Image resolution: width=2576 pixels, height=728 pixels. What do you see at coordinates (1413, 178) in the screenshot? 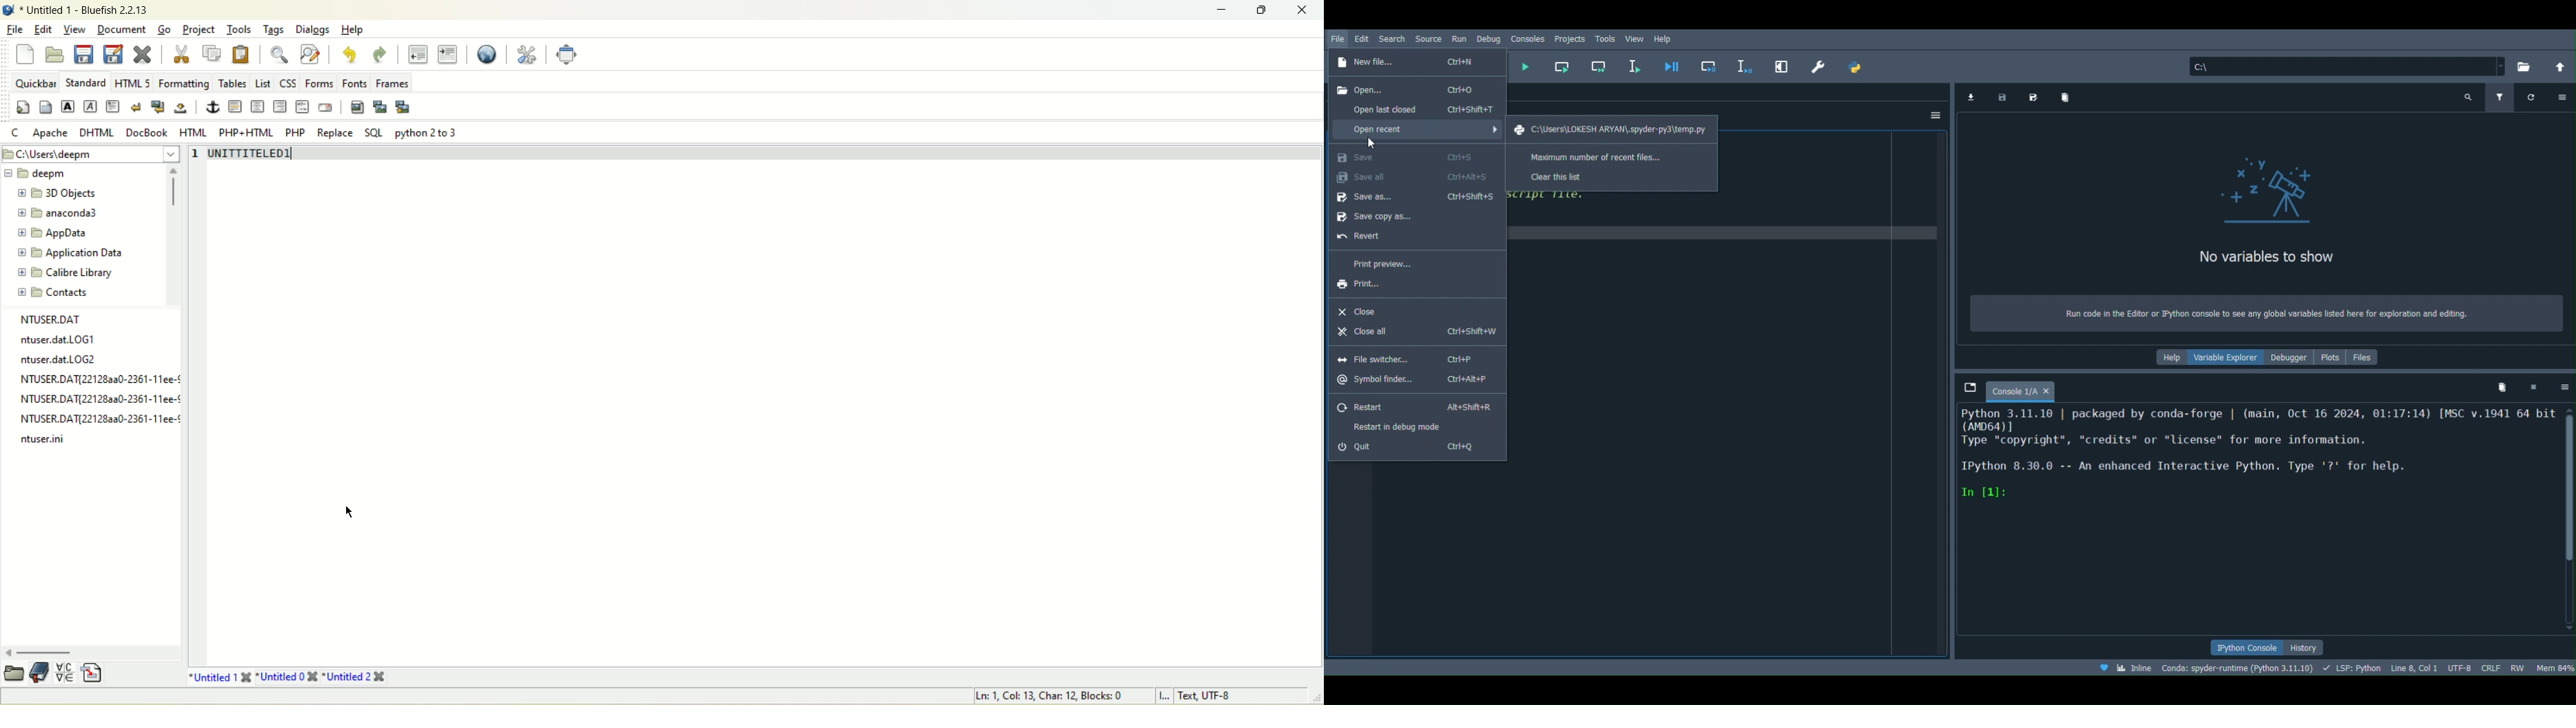
I see `Save all` at bounding box center [1413, 178].